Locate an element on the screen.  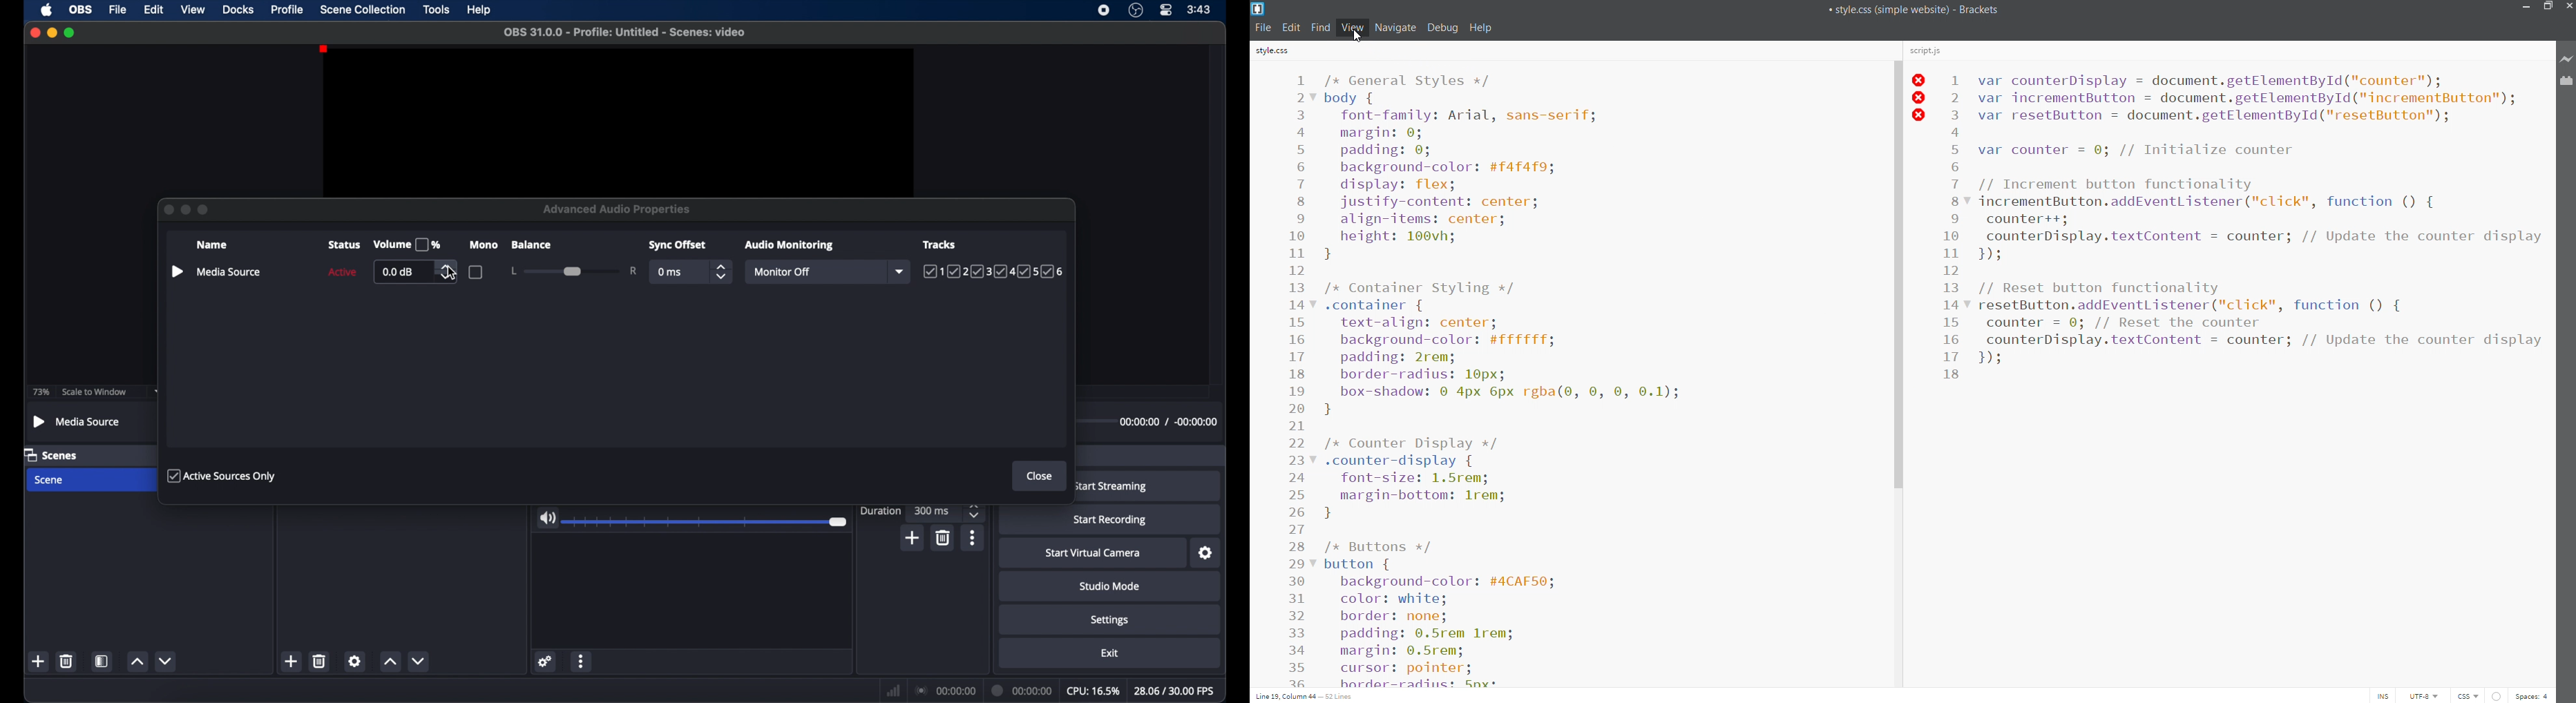
slider is located at coordinates (708, 522).